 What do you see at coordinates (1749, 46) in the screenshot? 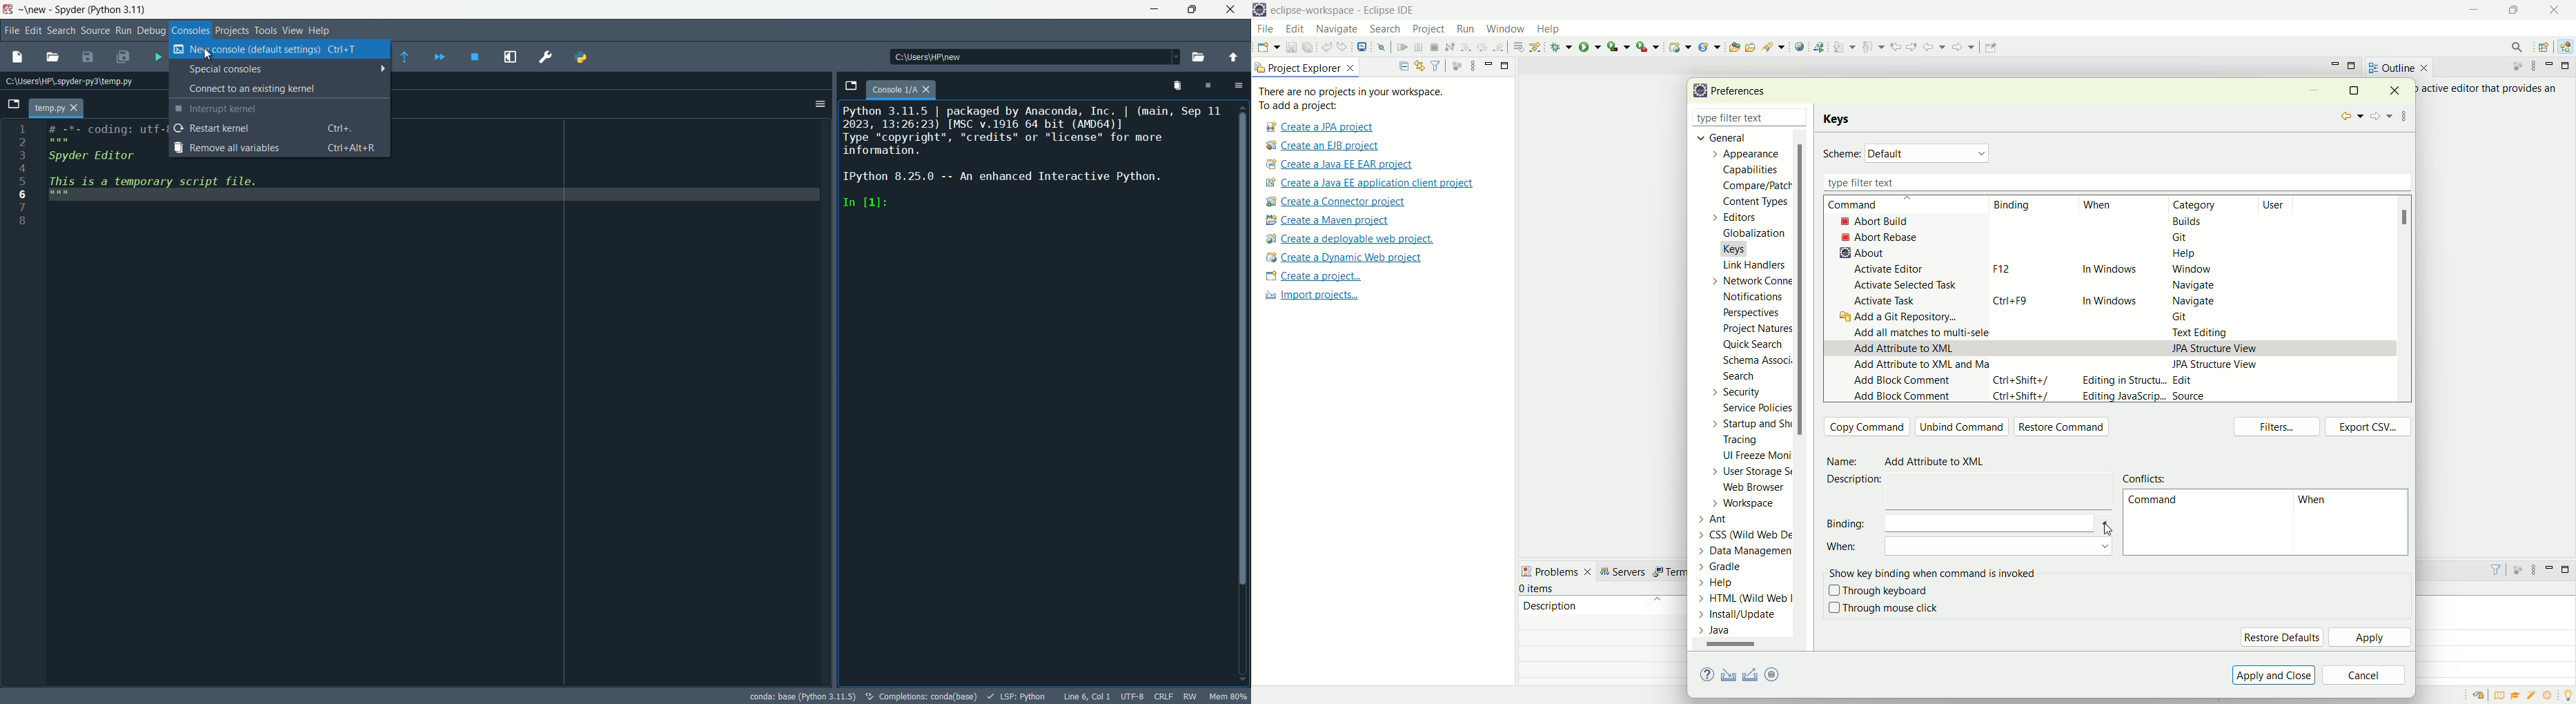
I see `open task` at bounding box center [1749, 46].